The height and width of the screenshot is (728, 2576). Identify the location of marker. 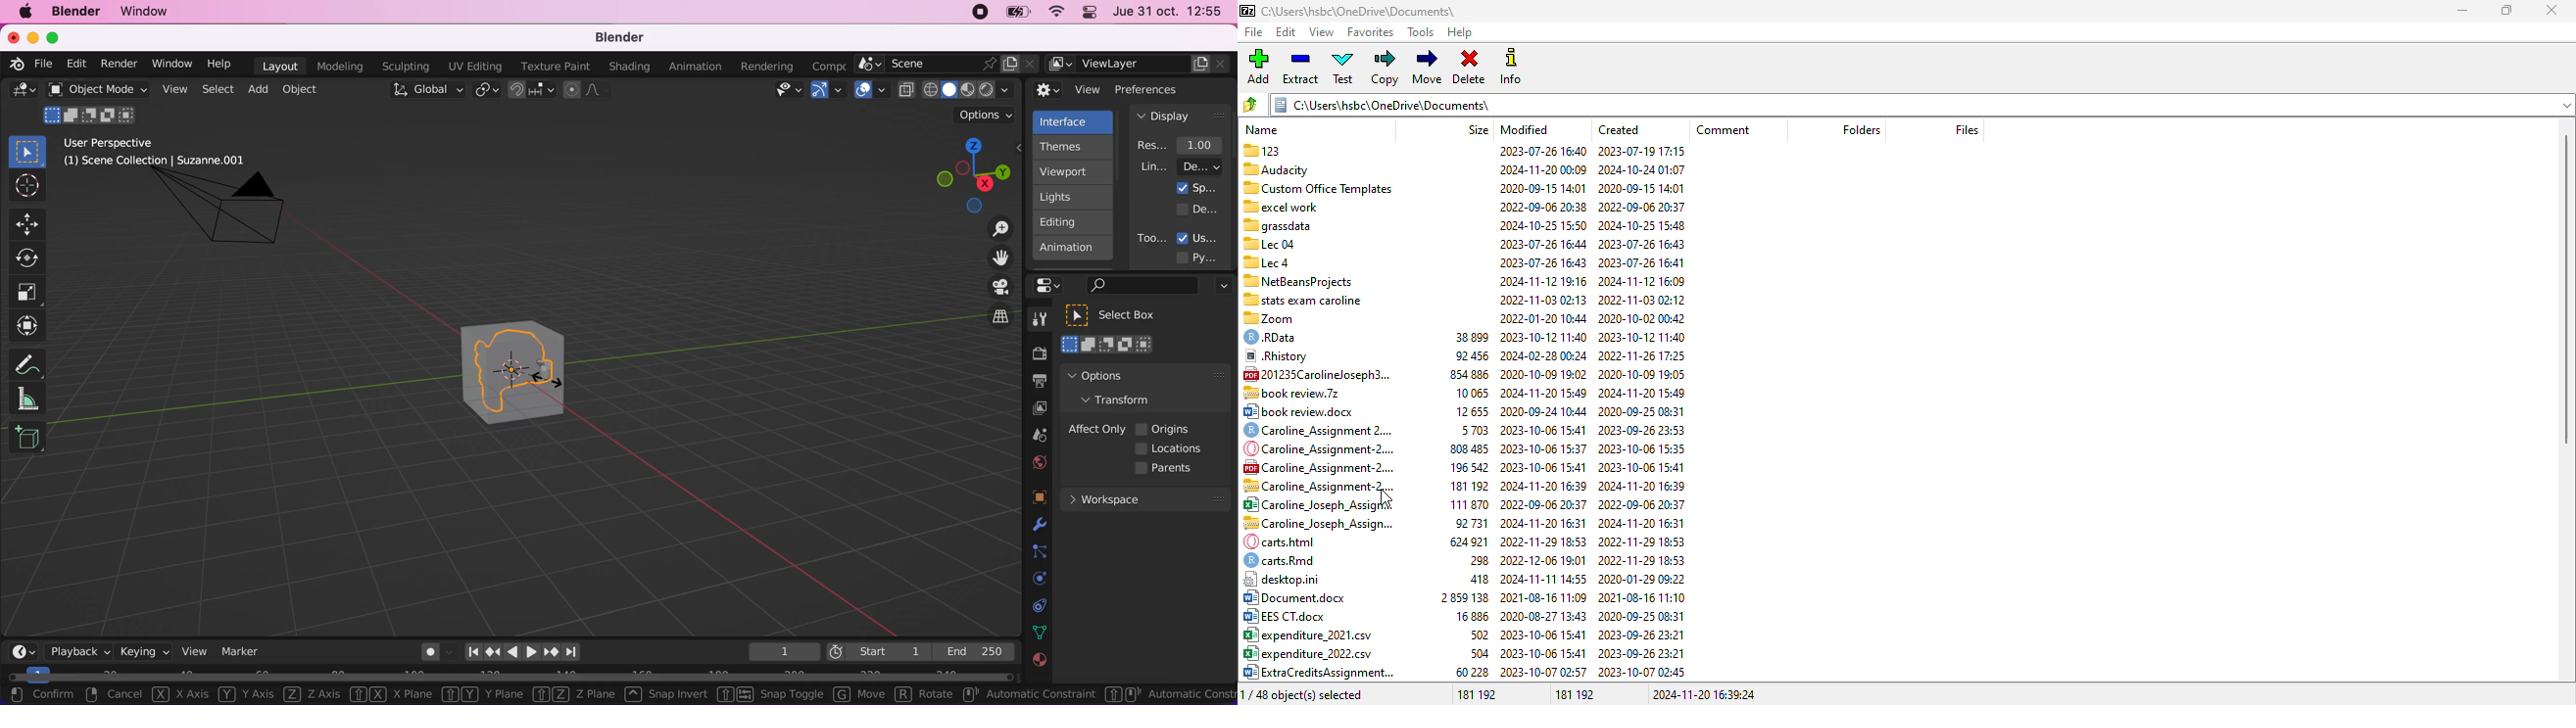
(240, 651).